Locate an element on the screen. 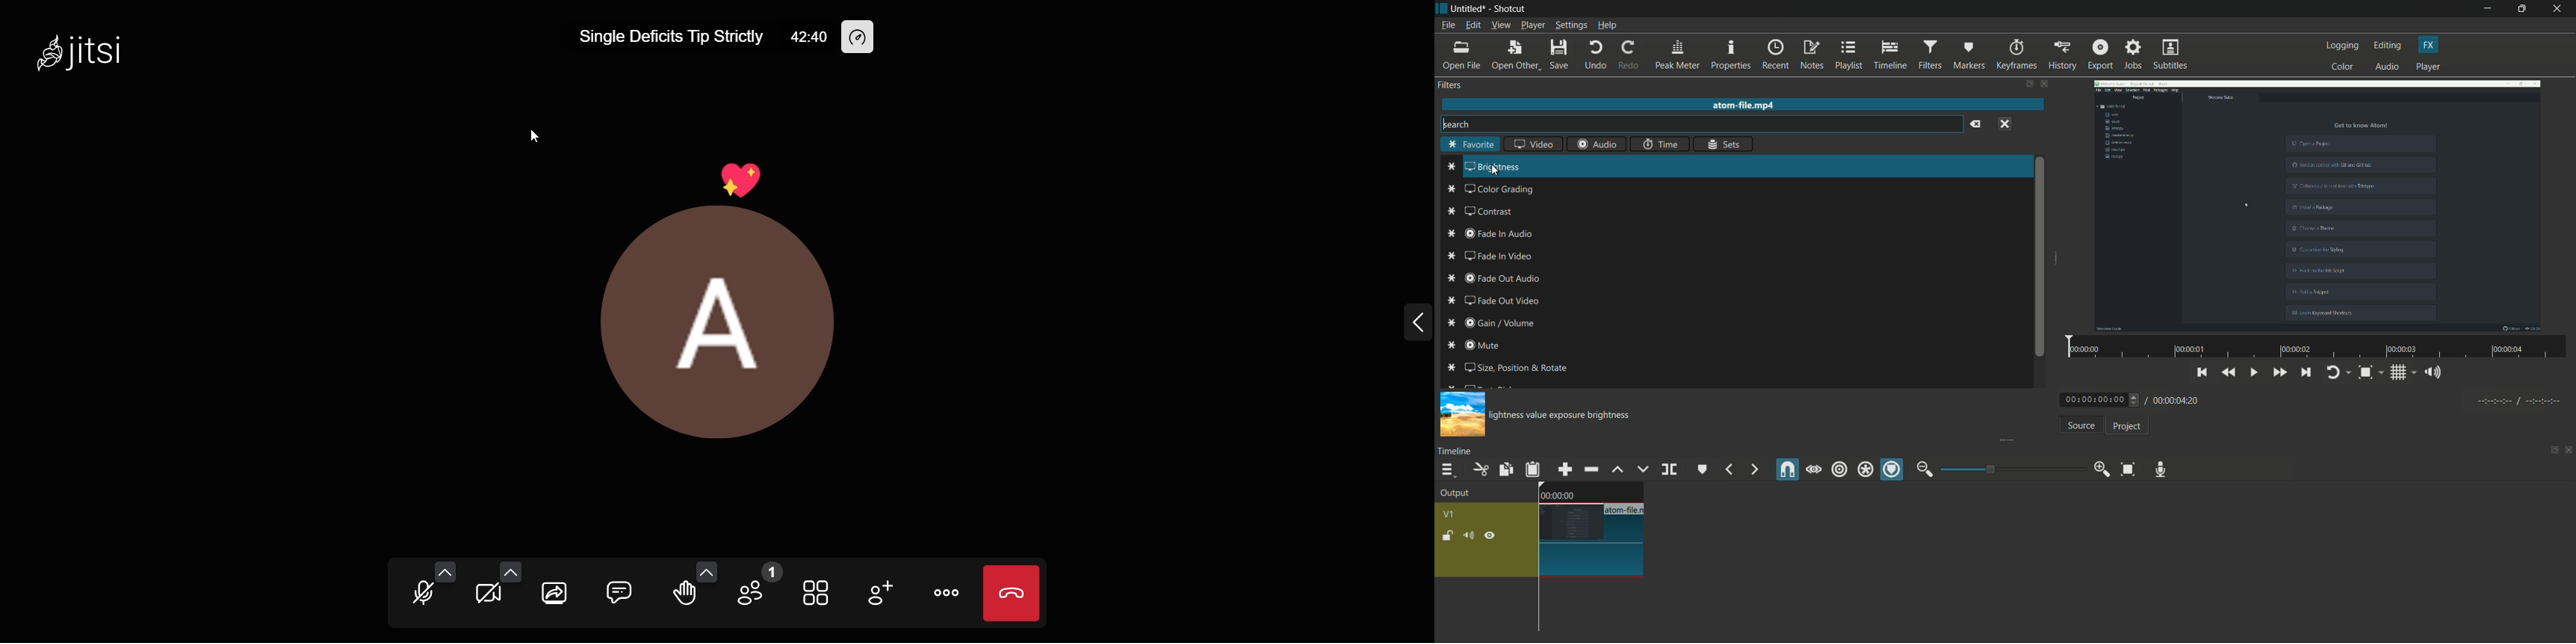 The image size is (2576, 644). unmute mic is located at coordinates (418, 595).